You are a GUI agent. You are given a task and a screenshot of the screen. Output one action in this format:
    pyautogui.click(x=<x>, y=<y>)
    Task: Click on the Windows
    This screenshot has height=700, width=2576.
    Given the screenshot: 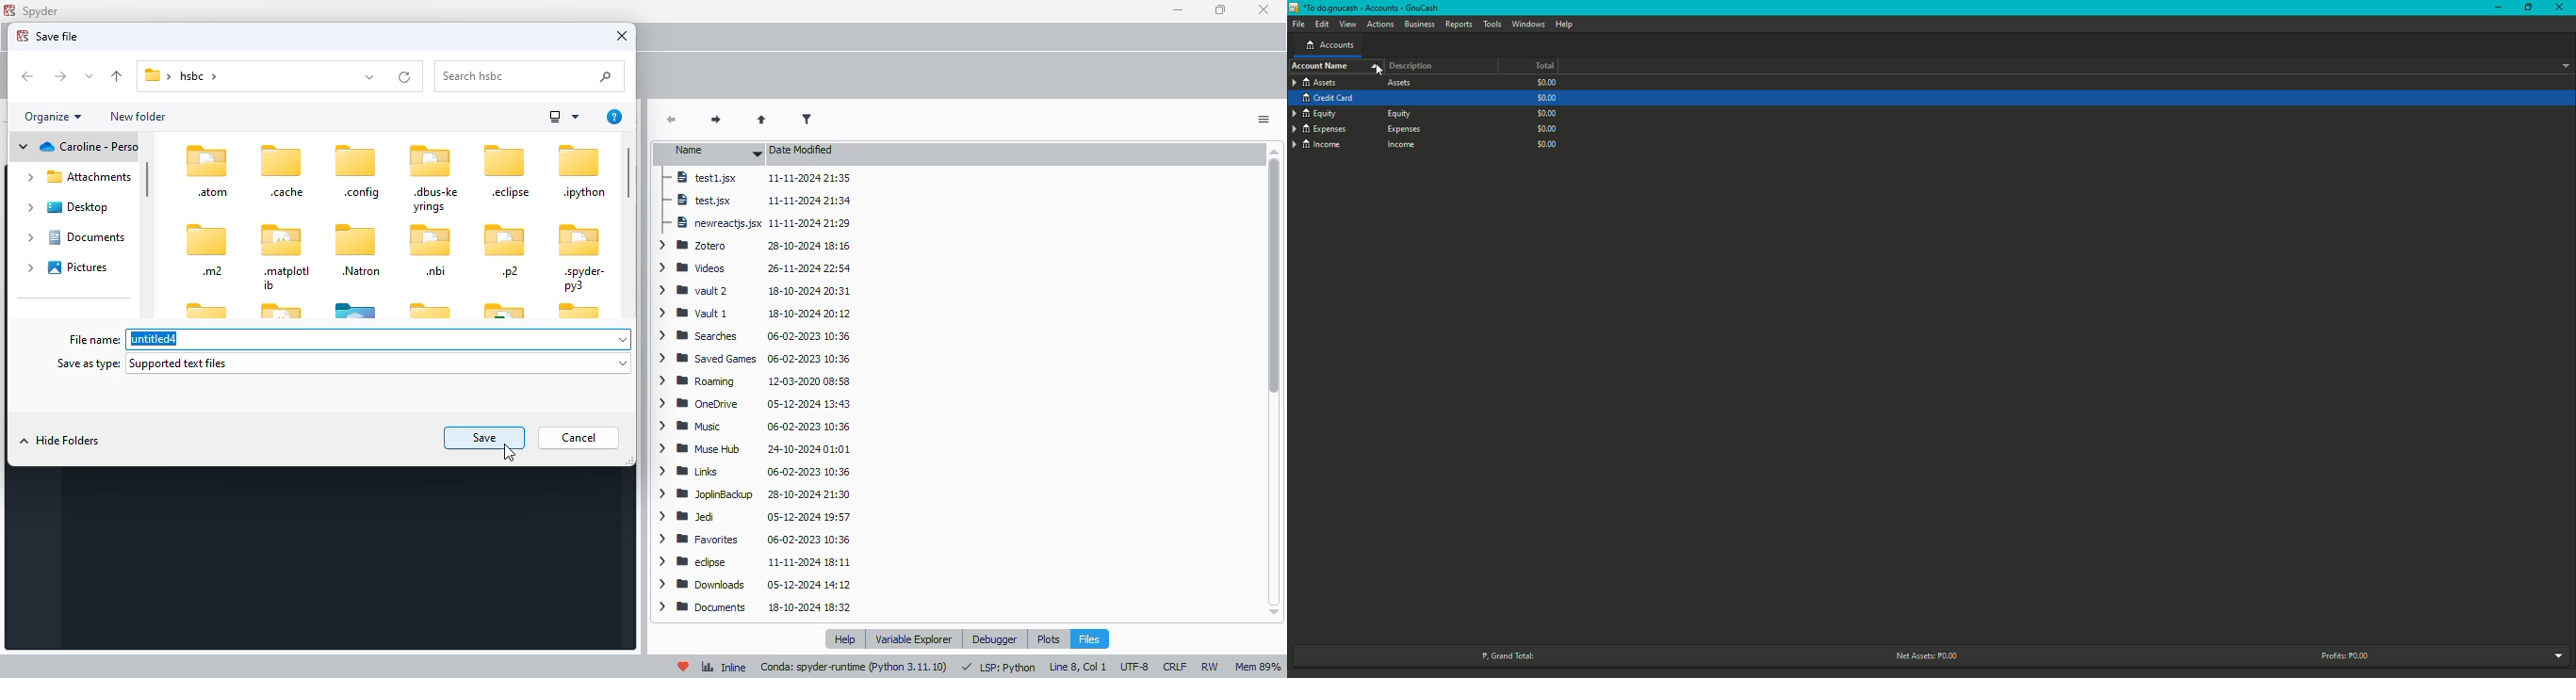 What is the action you would take?
    pyautogui.click(x=1526, y=26)
    